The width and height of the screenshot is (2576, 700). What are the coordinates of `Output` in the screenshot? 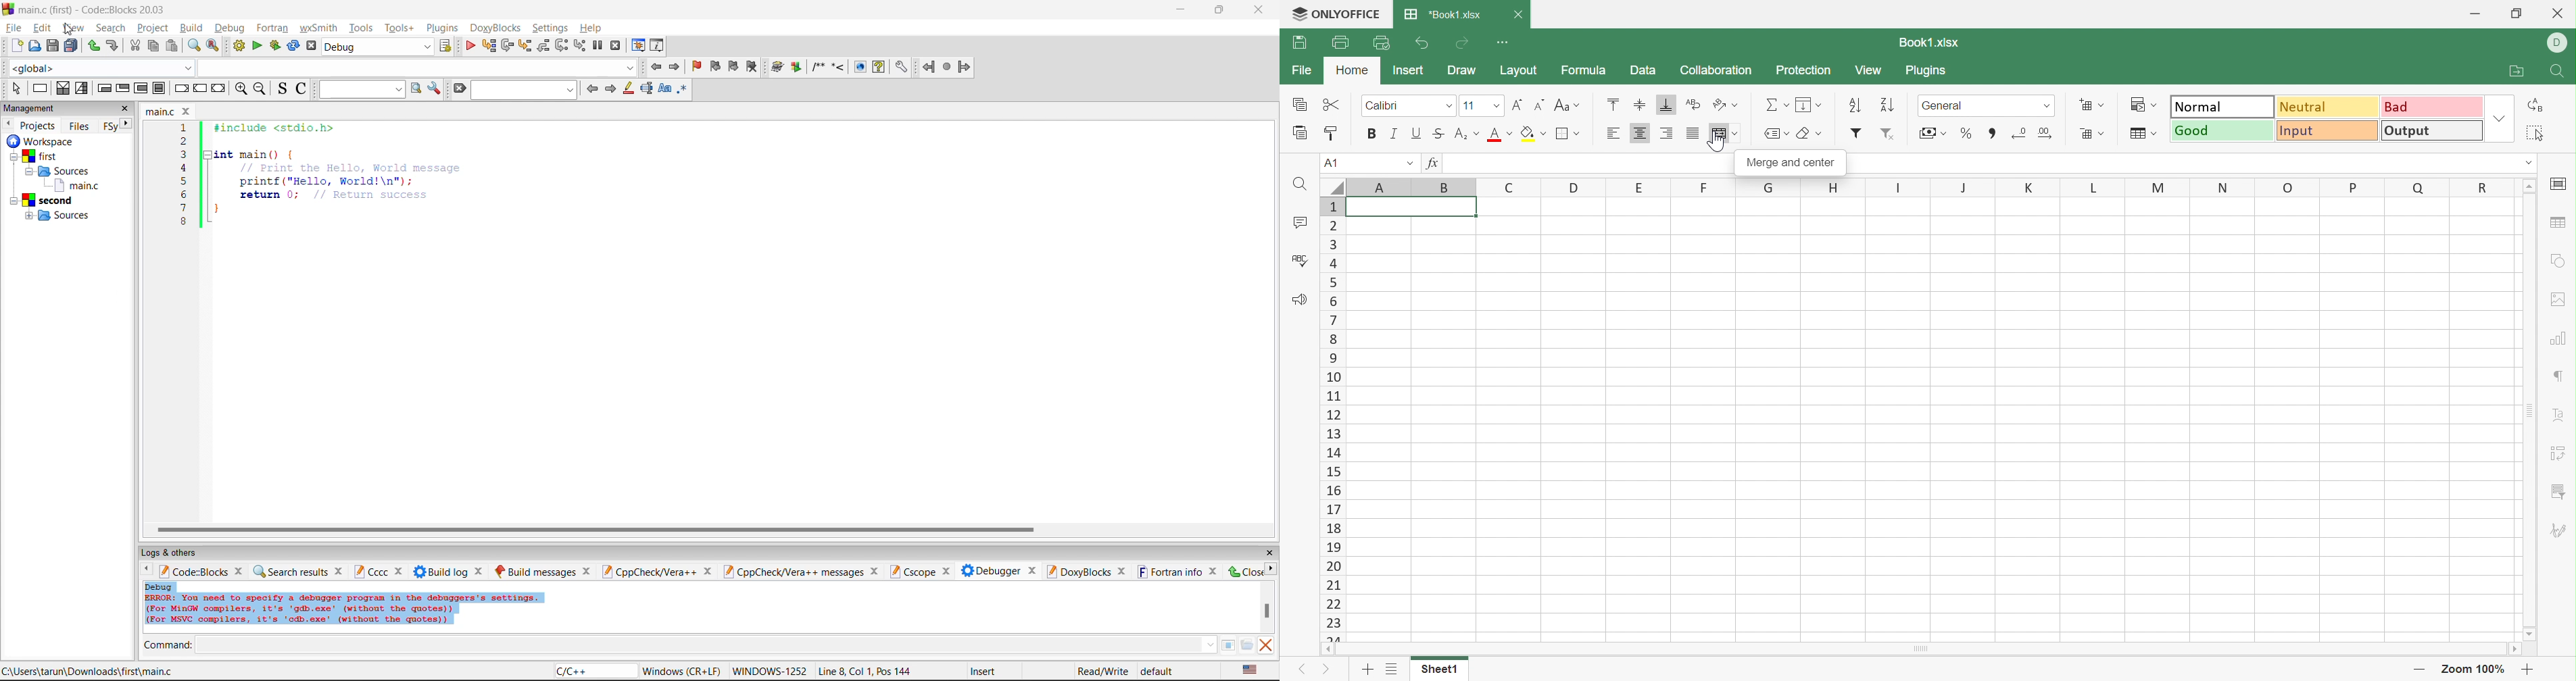 It's located at (2432, 131).